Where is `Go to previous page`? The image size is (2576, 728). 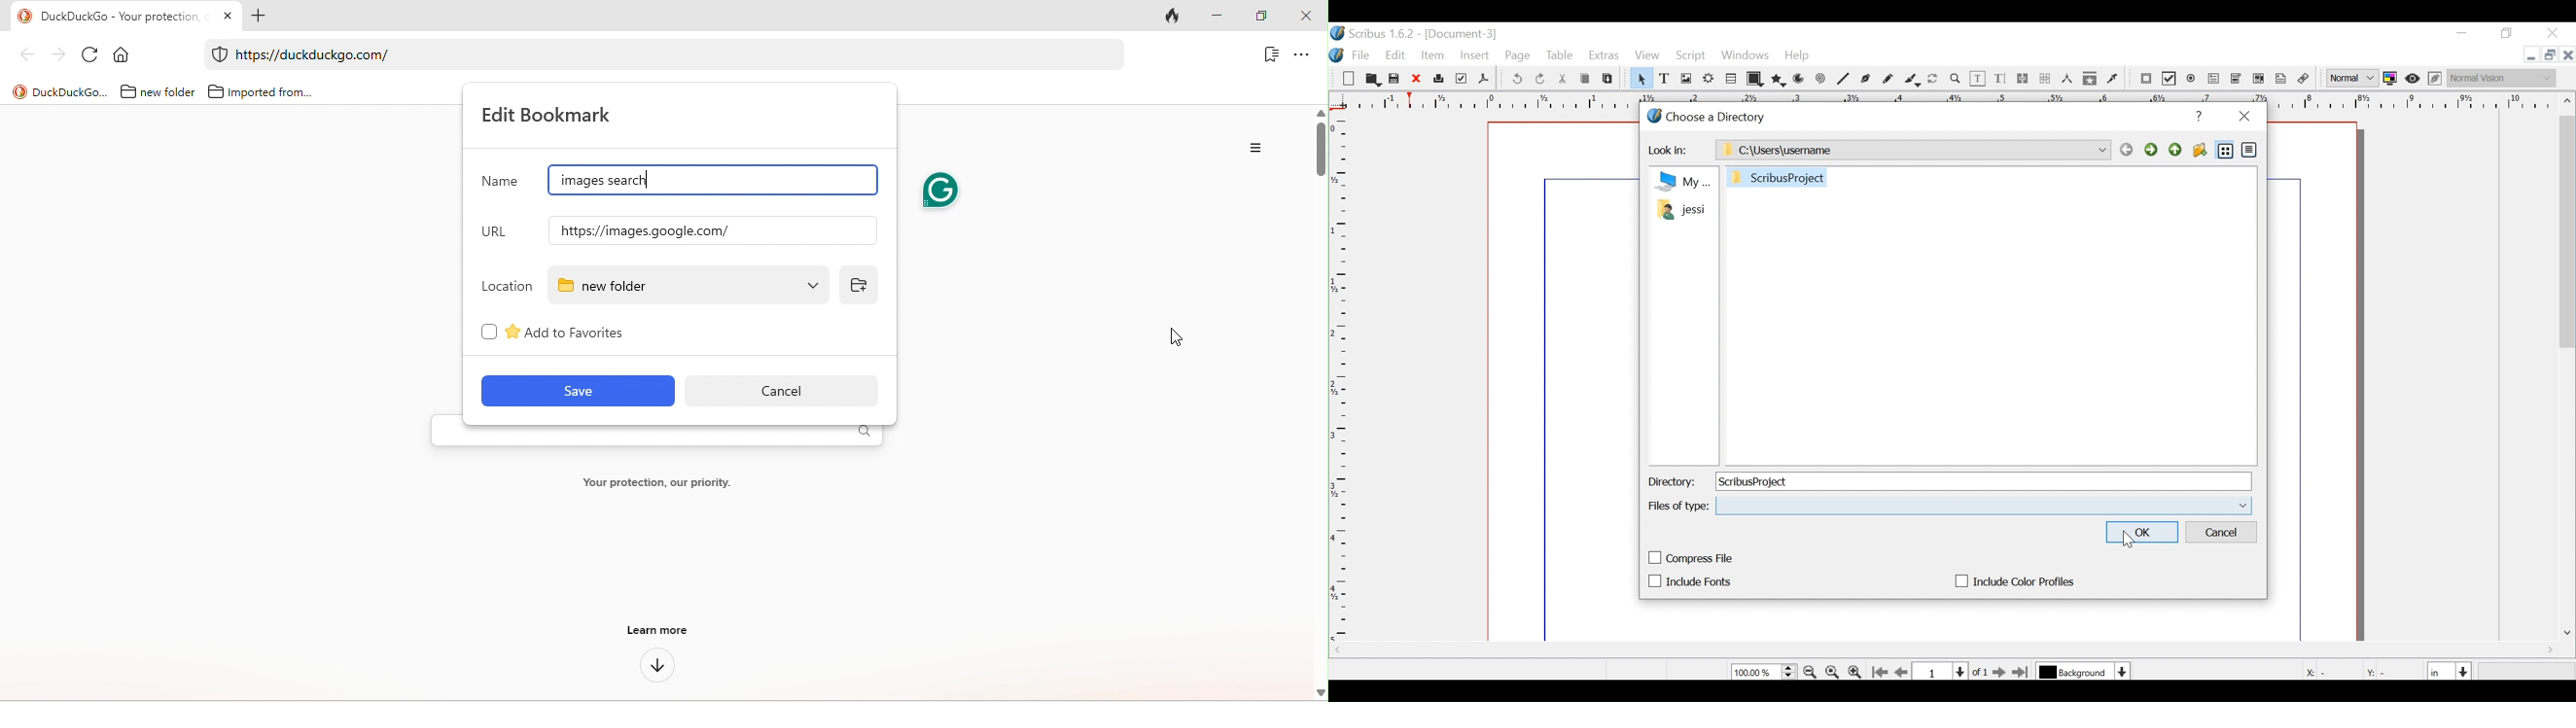 Go to previous page is located at coordinates (1903, 672).